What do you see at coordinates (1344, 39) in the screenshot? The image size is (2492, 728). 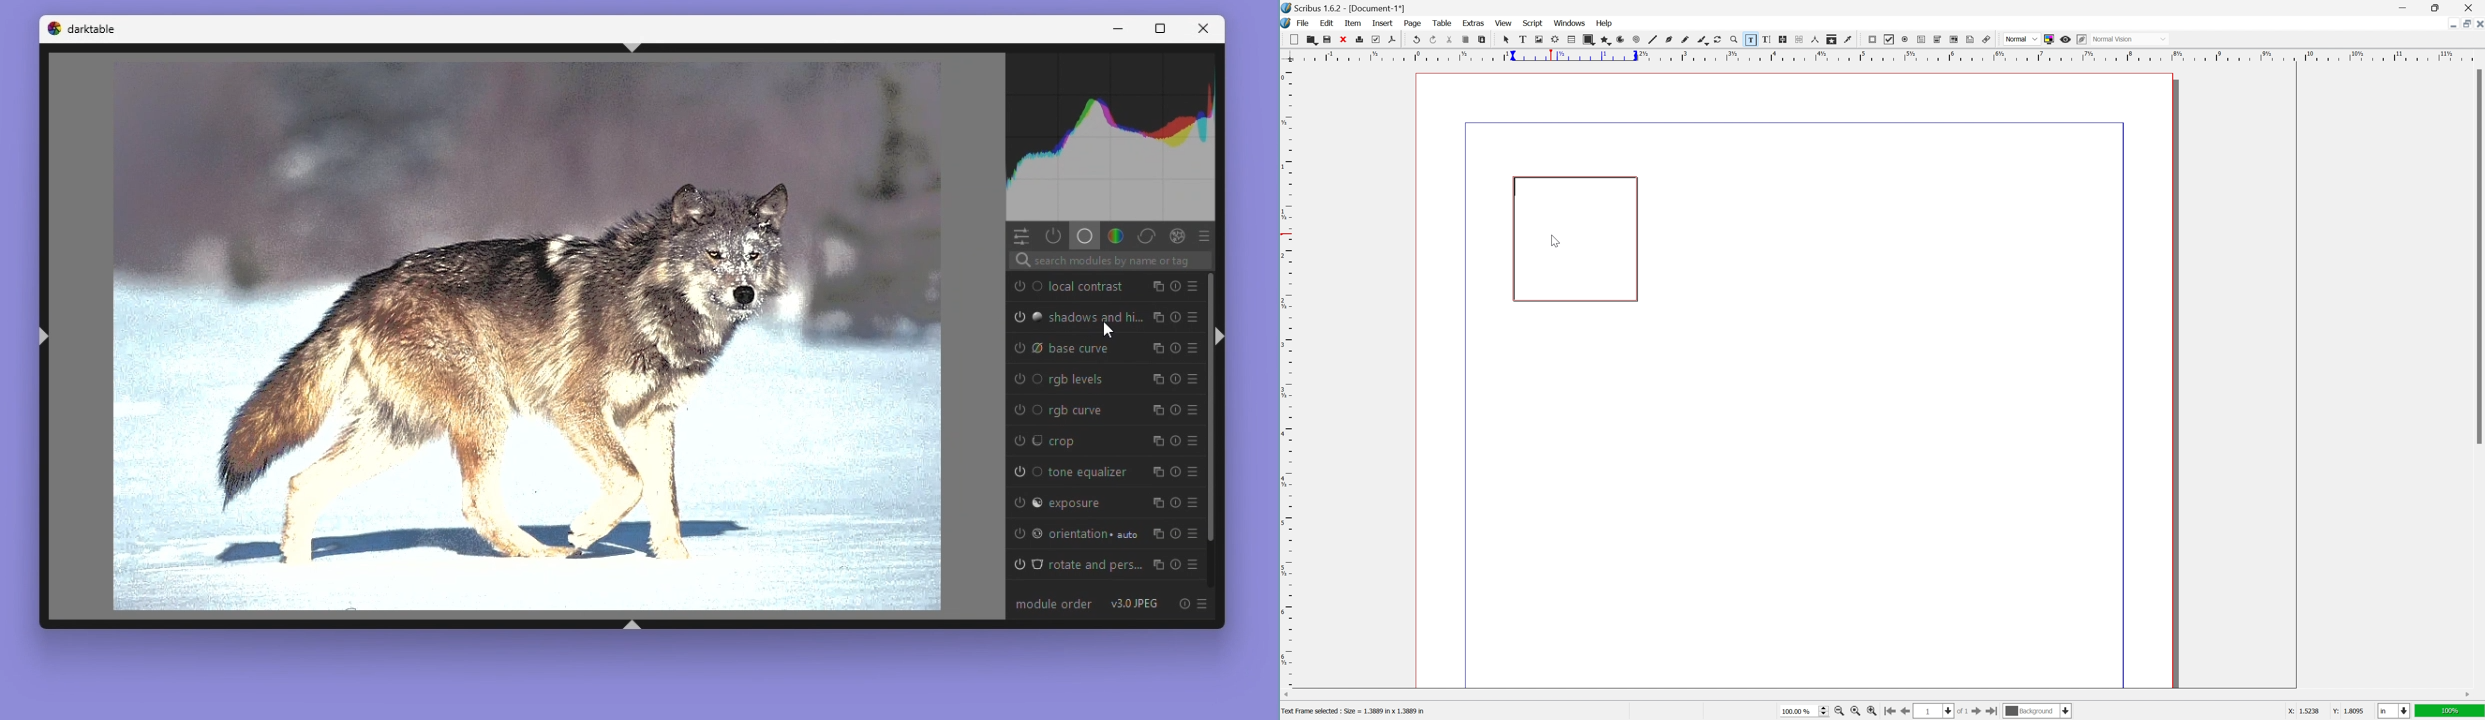 I see `close` at bounding box center [1344, 39].